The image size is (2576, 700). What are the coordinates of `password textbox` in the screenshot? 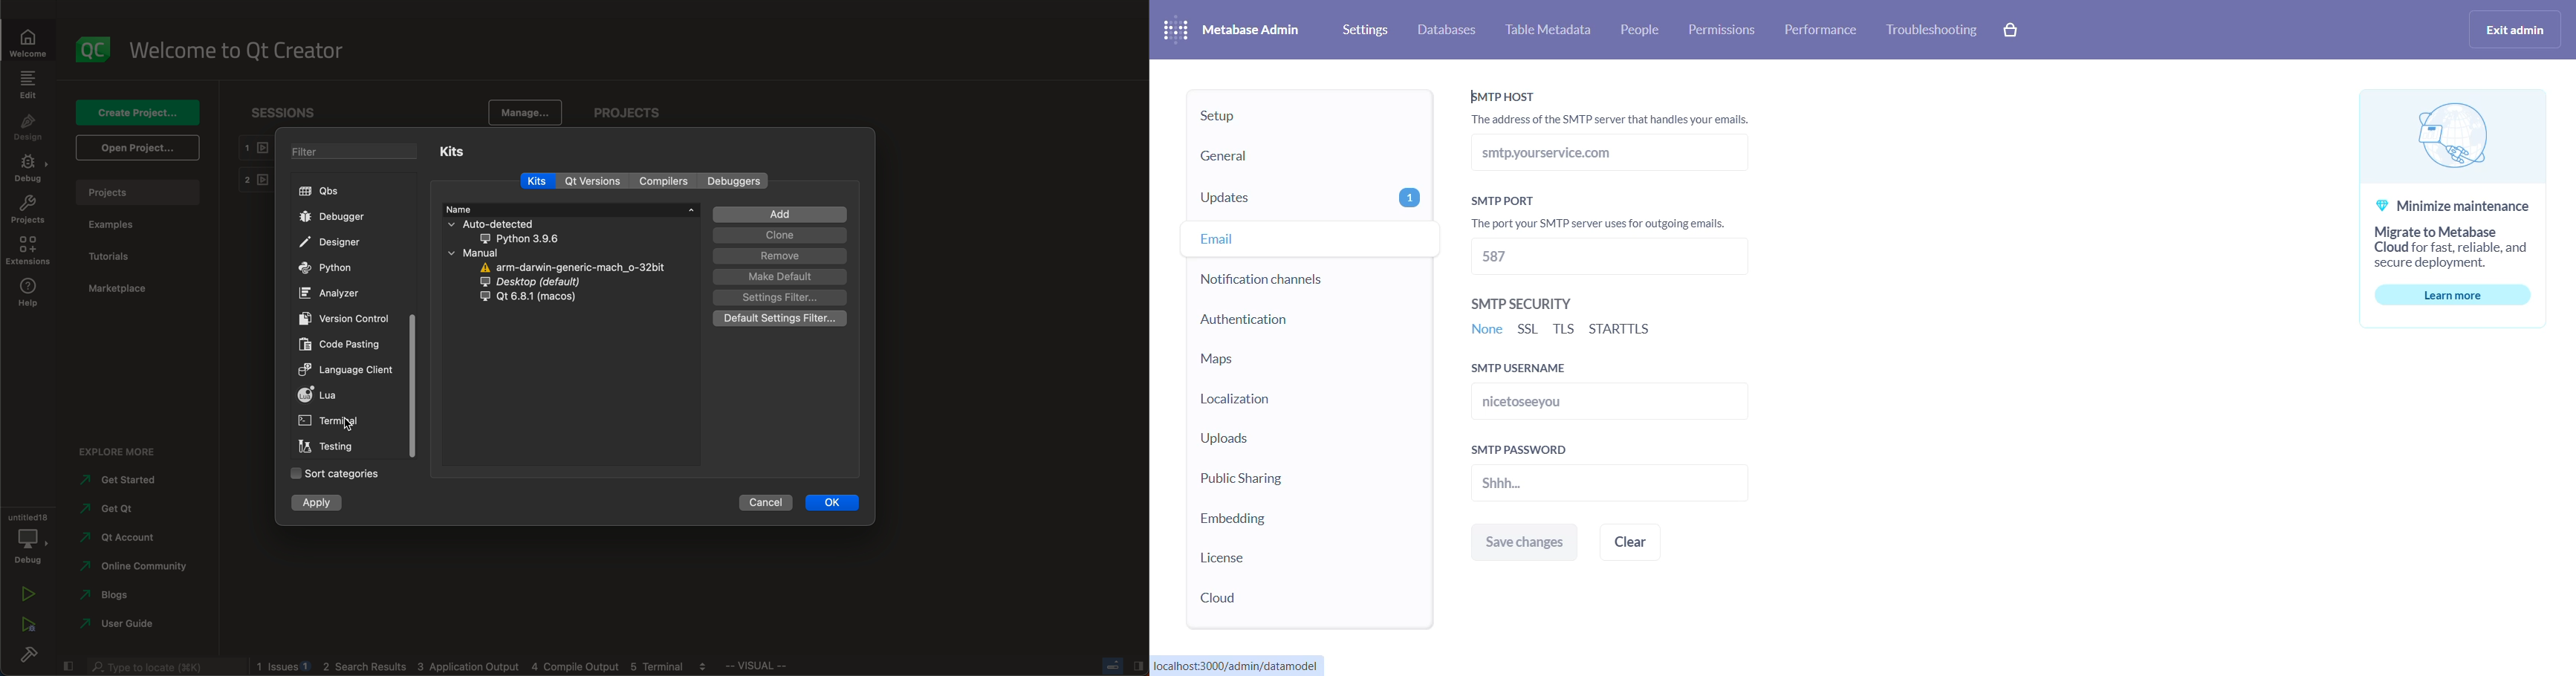 It's located at (1583, 487).